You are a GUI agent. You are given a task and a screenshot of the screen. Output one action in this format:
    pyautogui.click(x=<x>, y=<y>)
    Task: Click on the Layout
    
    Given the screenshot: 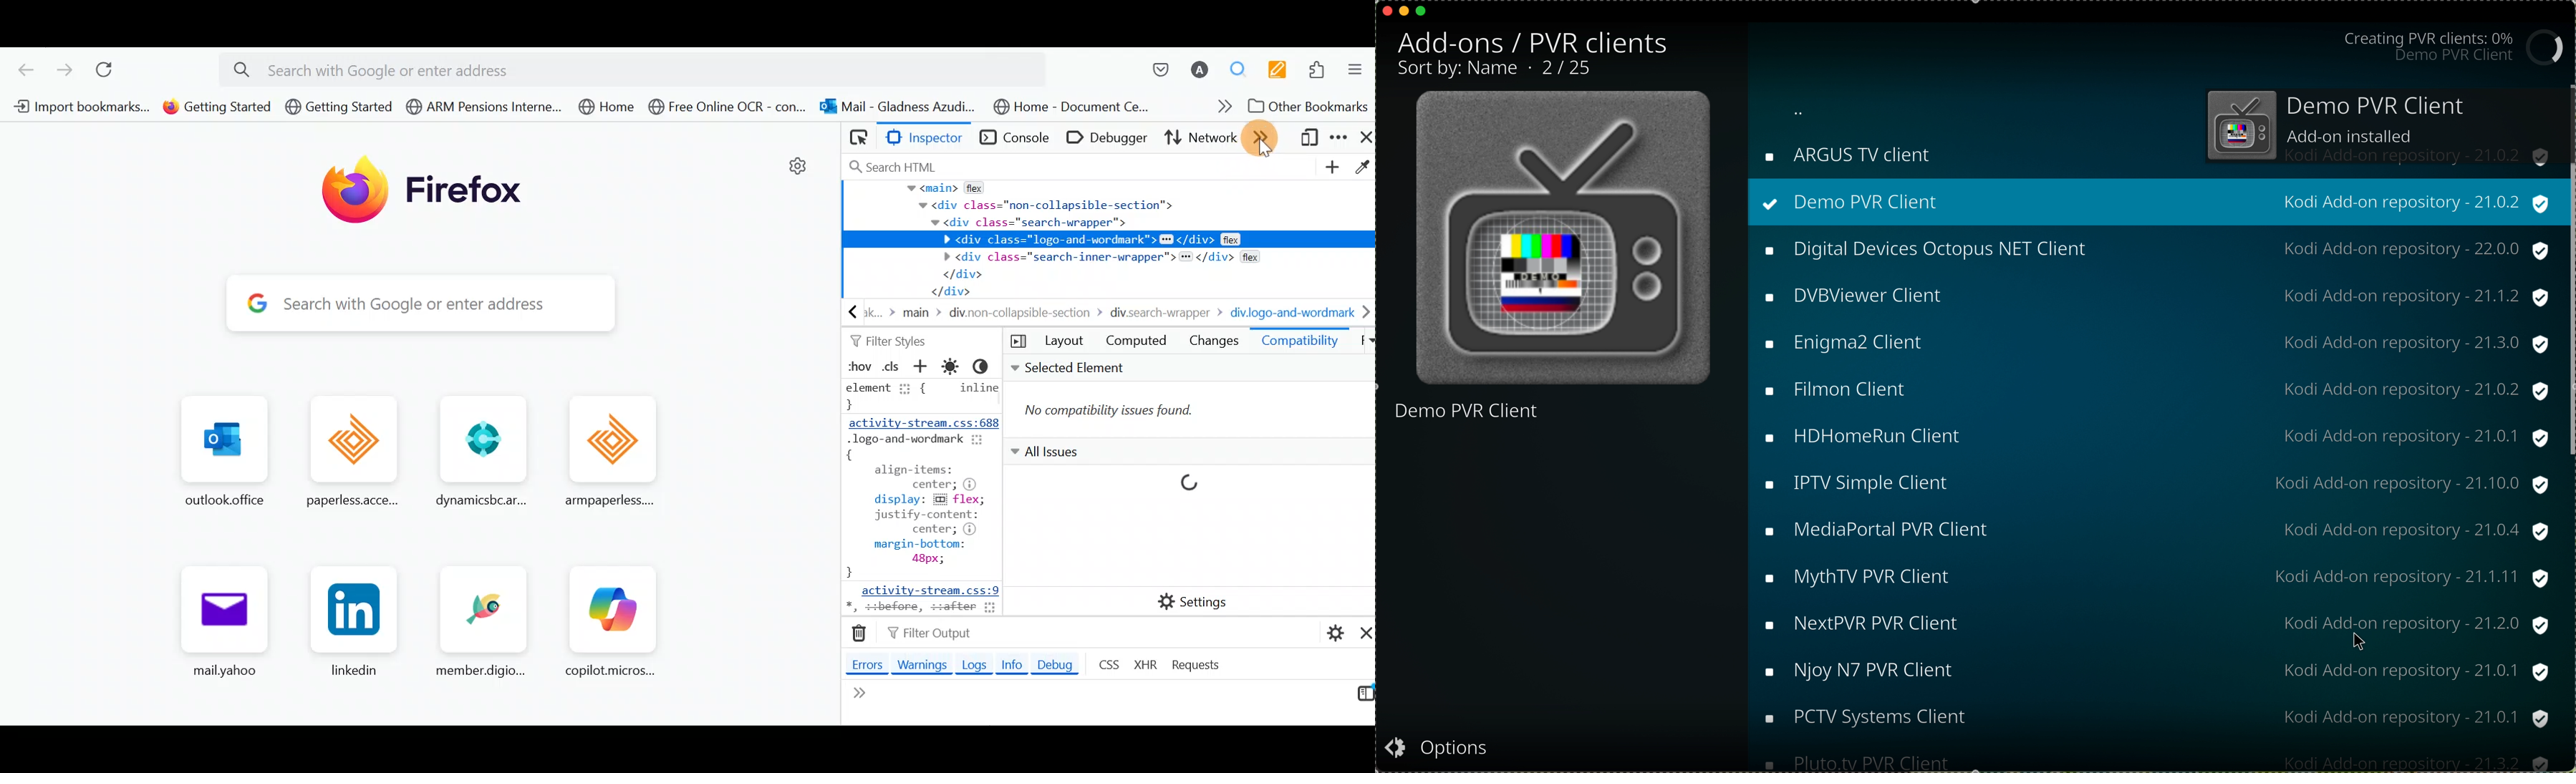 What is the action you would take?
    pyautogui.click(x=1063, y=343)
    